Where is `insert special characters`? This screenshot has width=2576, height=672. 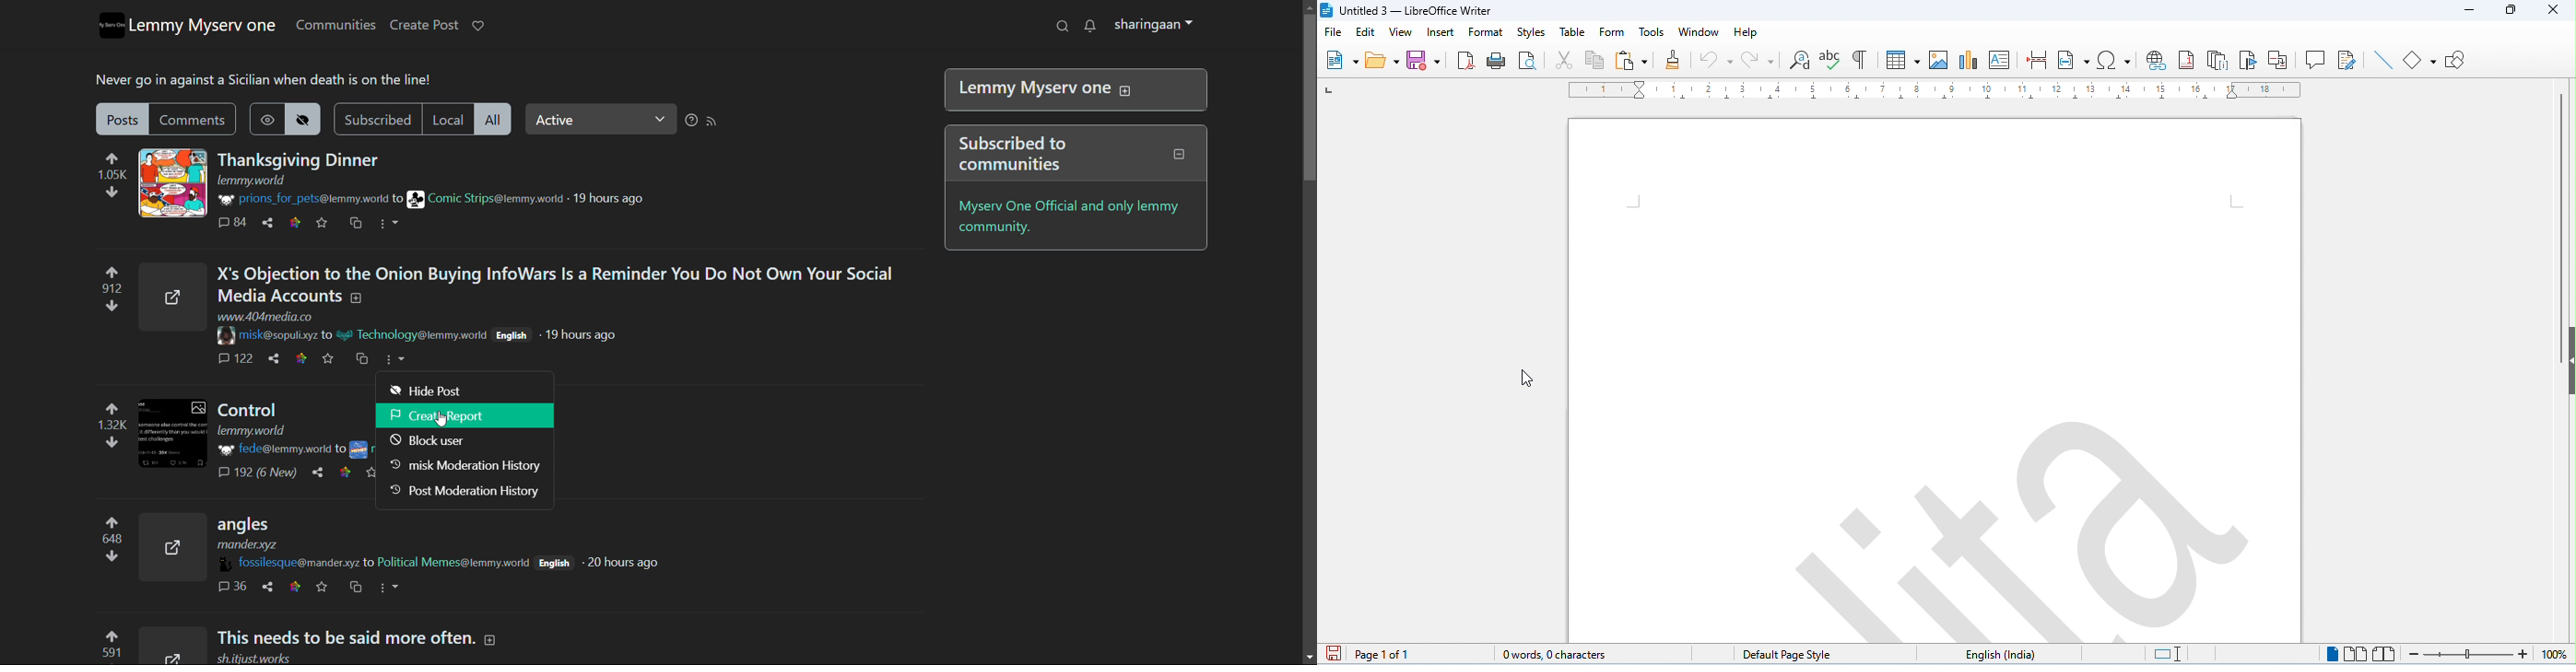 insert special characters is located at coordinates (2114, 58).